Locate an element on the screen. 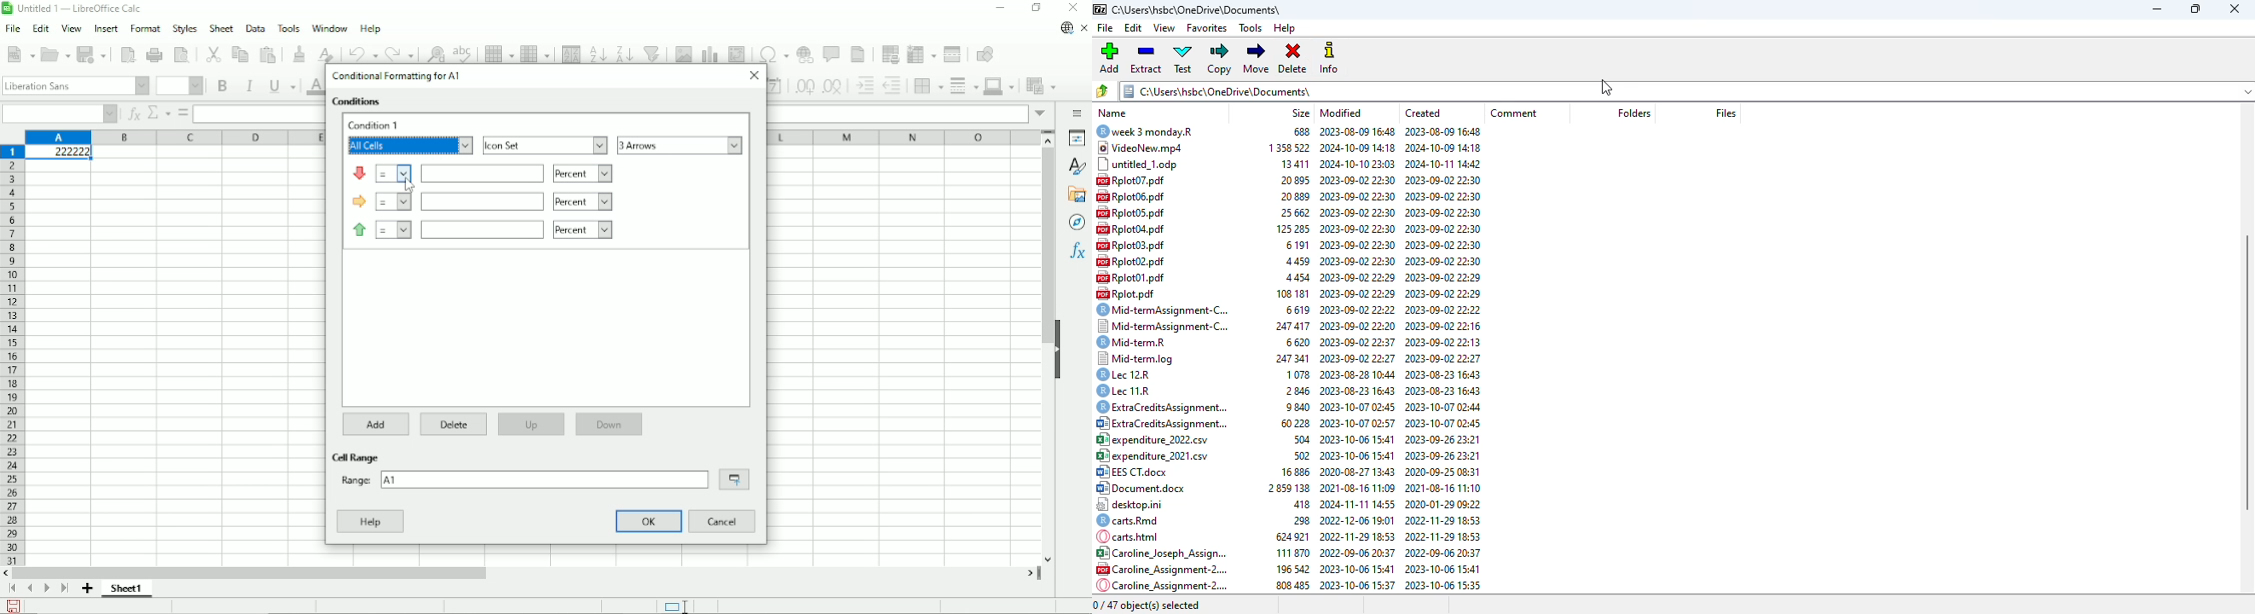 This screenshot has width=2268, height=616. 2023-09-02 22:30 is located at coordinates (1356, 196).